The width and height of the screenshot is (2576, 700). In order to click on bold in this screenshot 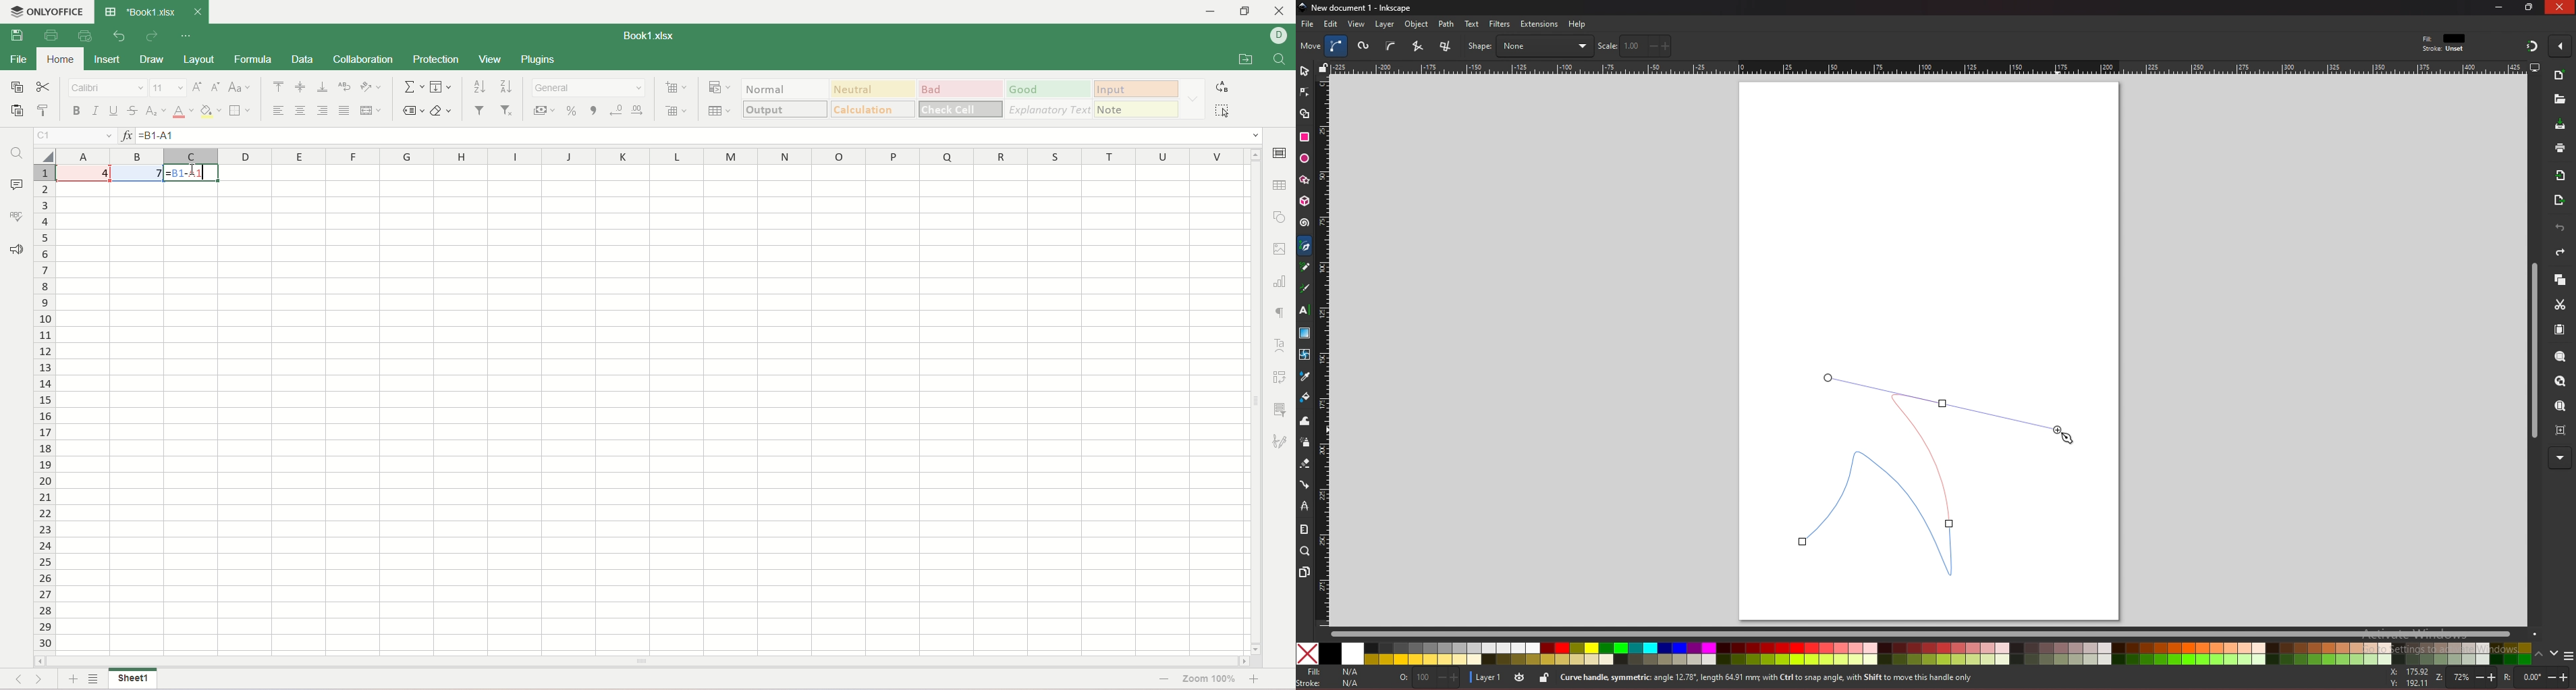, I will do `click(77, 111)`.